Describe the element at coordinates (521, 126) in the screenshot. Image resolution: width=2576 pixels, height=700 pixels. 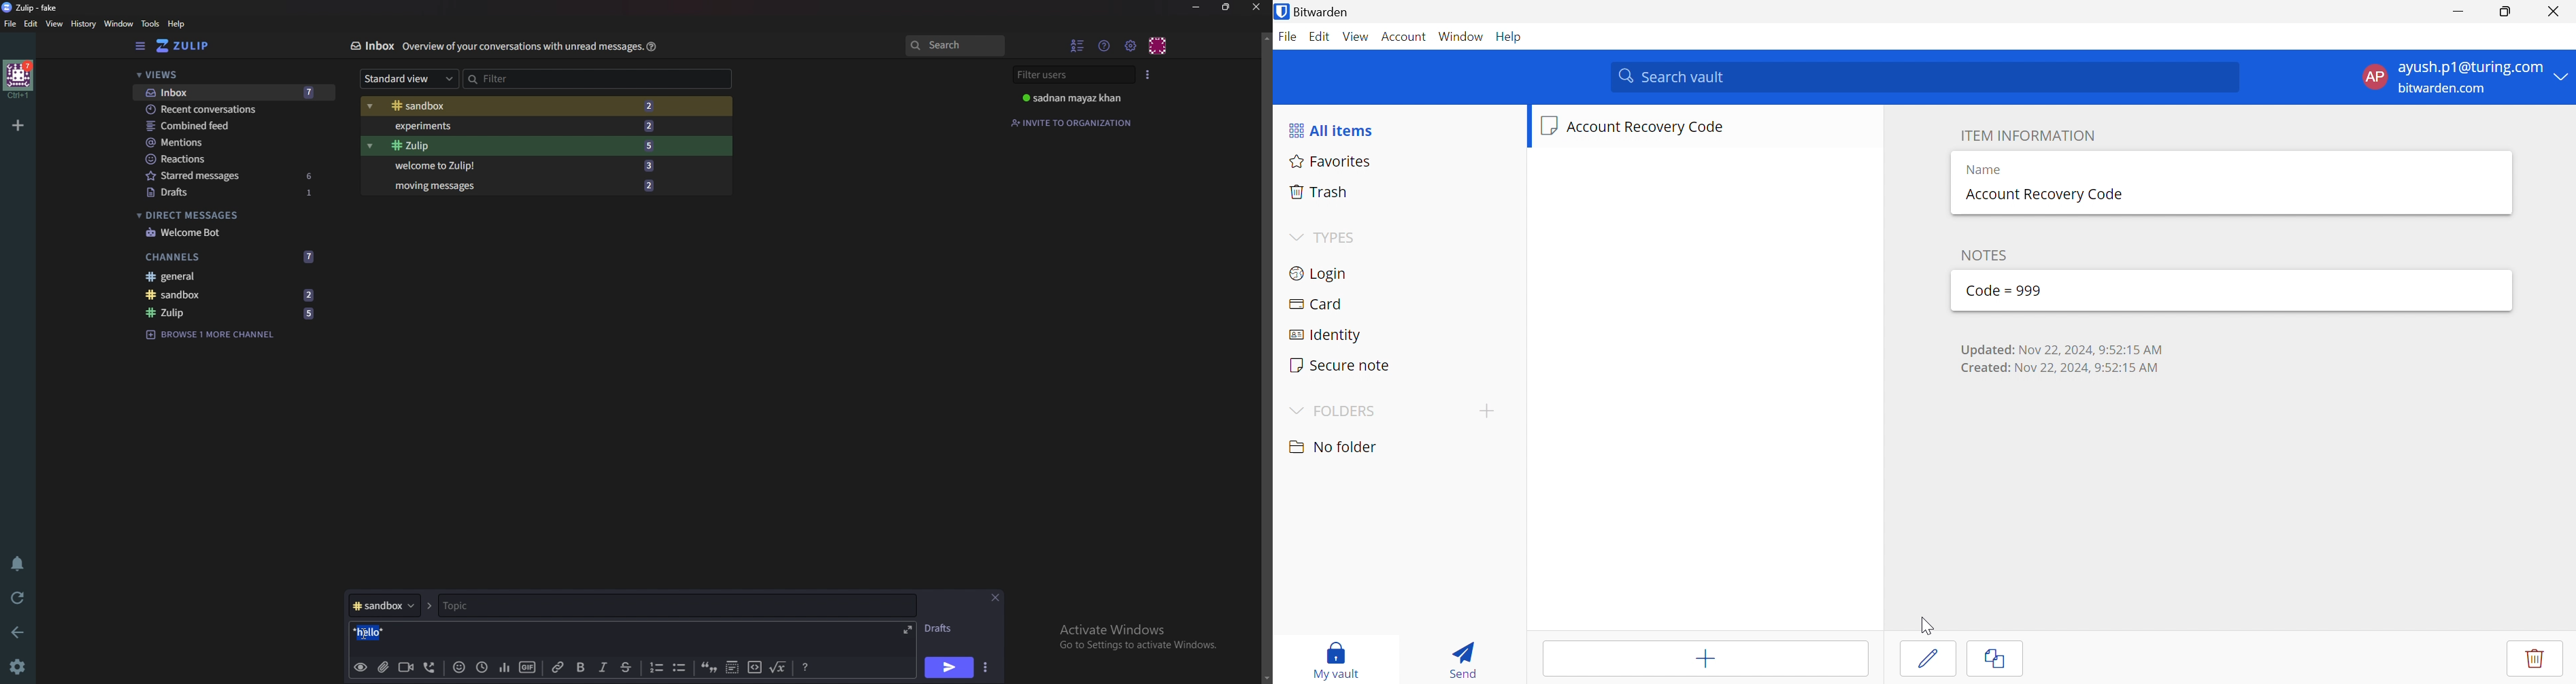
I see `Experiments 2` at that location.